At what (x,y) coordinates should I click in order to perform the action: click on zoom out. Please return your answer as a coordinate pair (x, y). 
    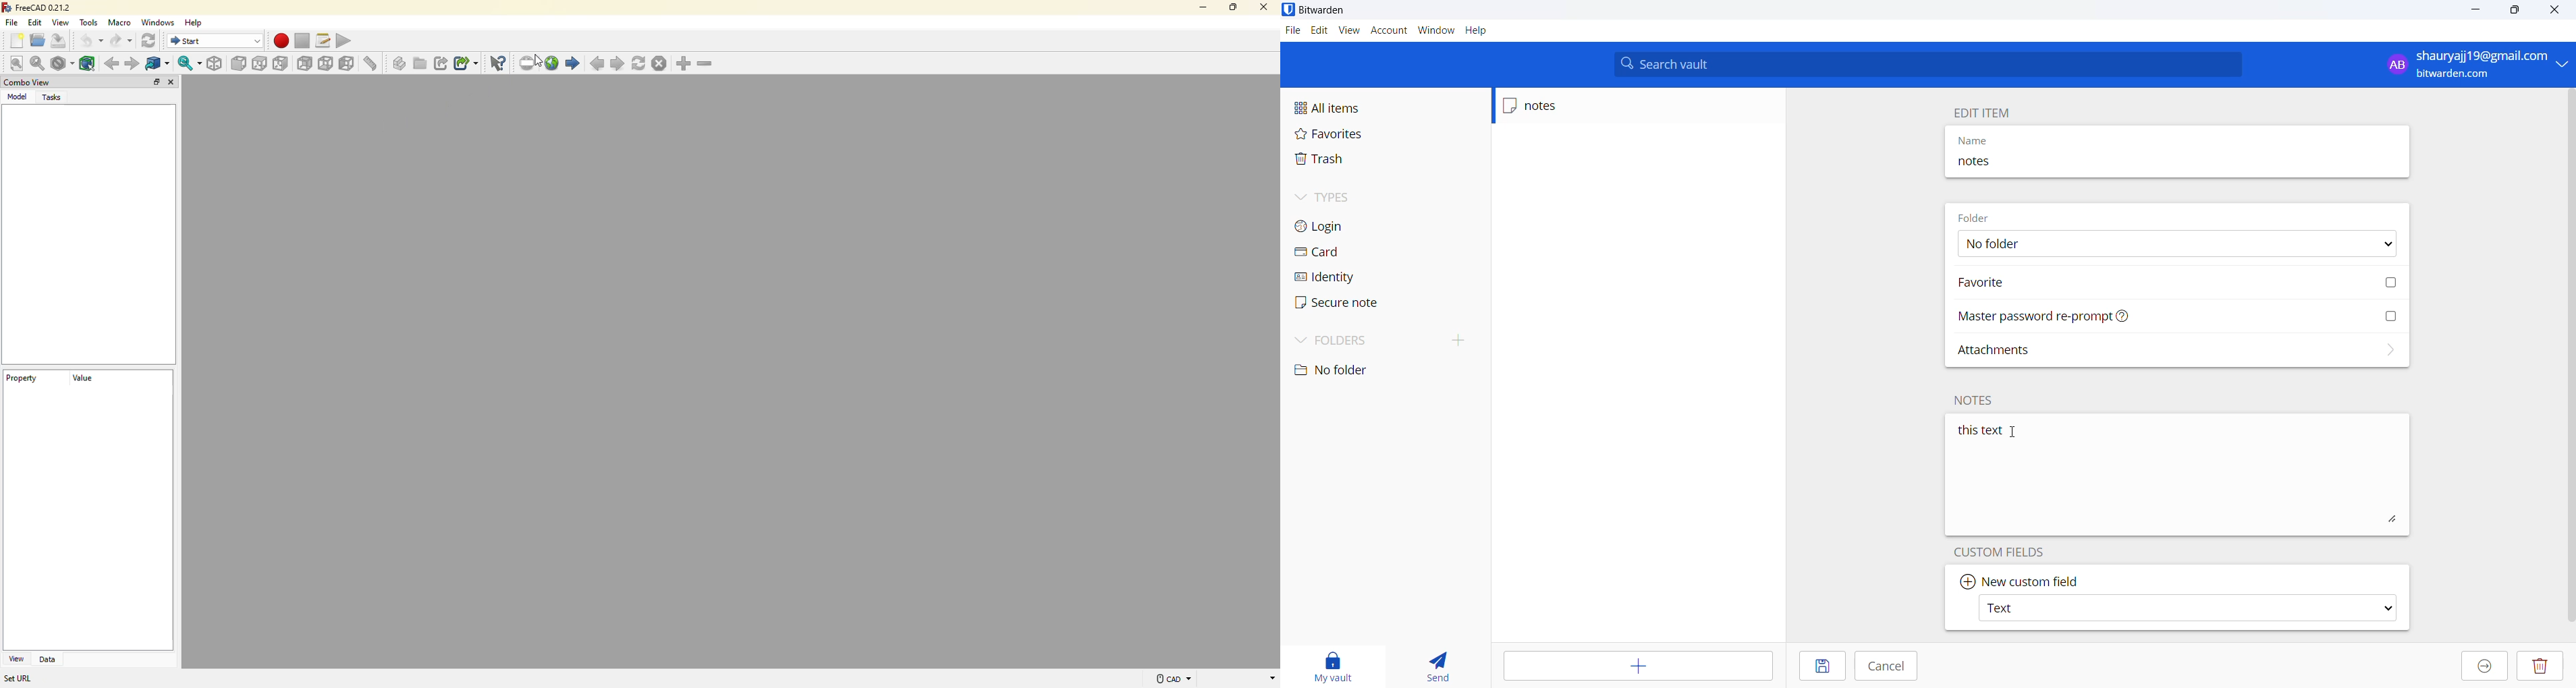
    Looking at the image, I should click on (706, 65).